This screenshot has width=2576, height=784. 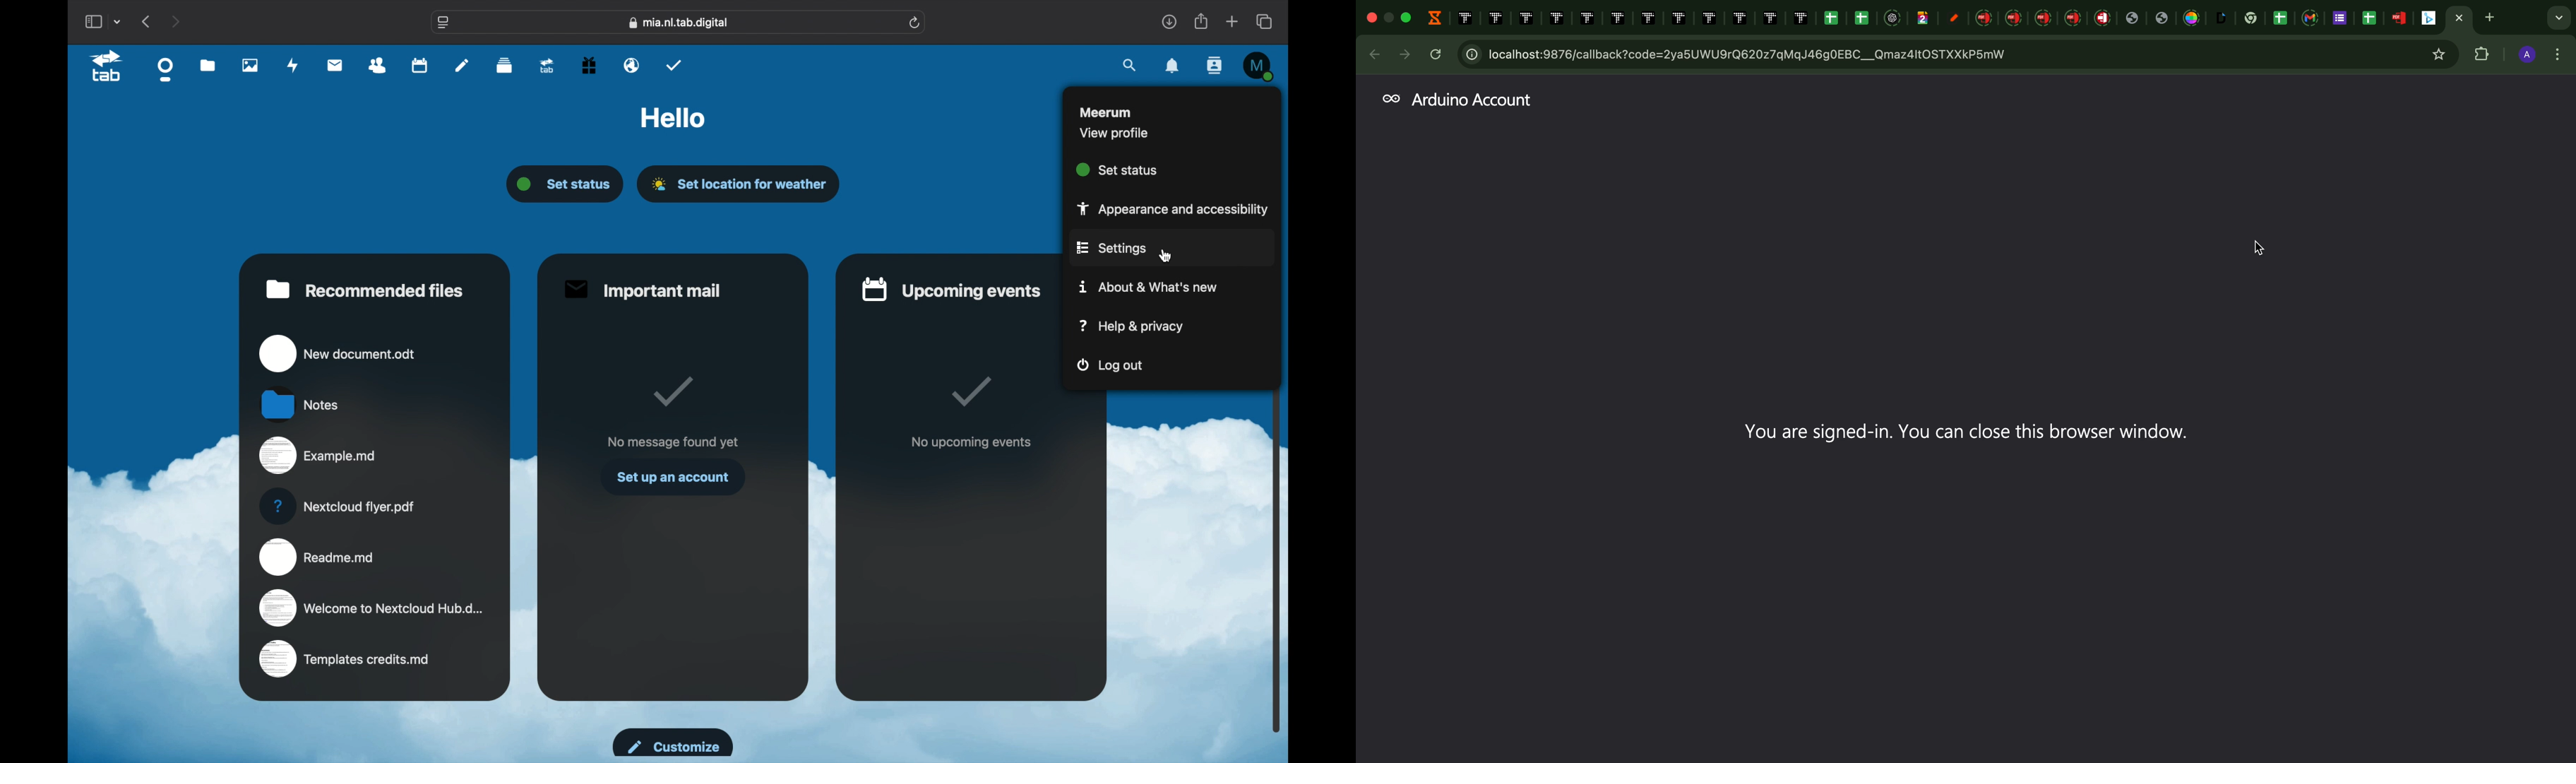 I want to click on dashboard, so click(x=166, y=69).